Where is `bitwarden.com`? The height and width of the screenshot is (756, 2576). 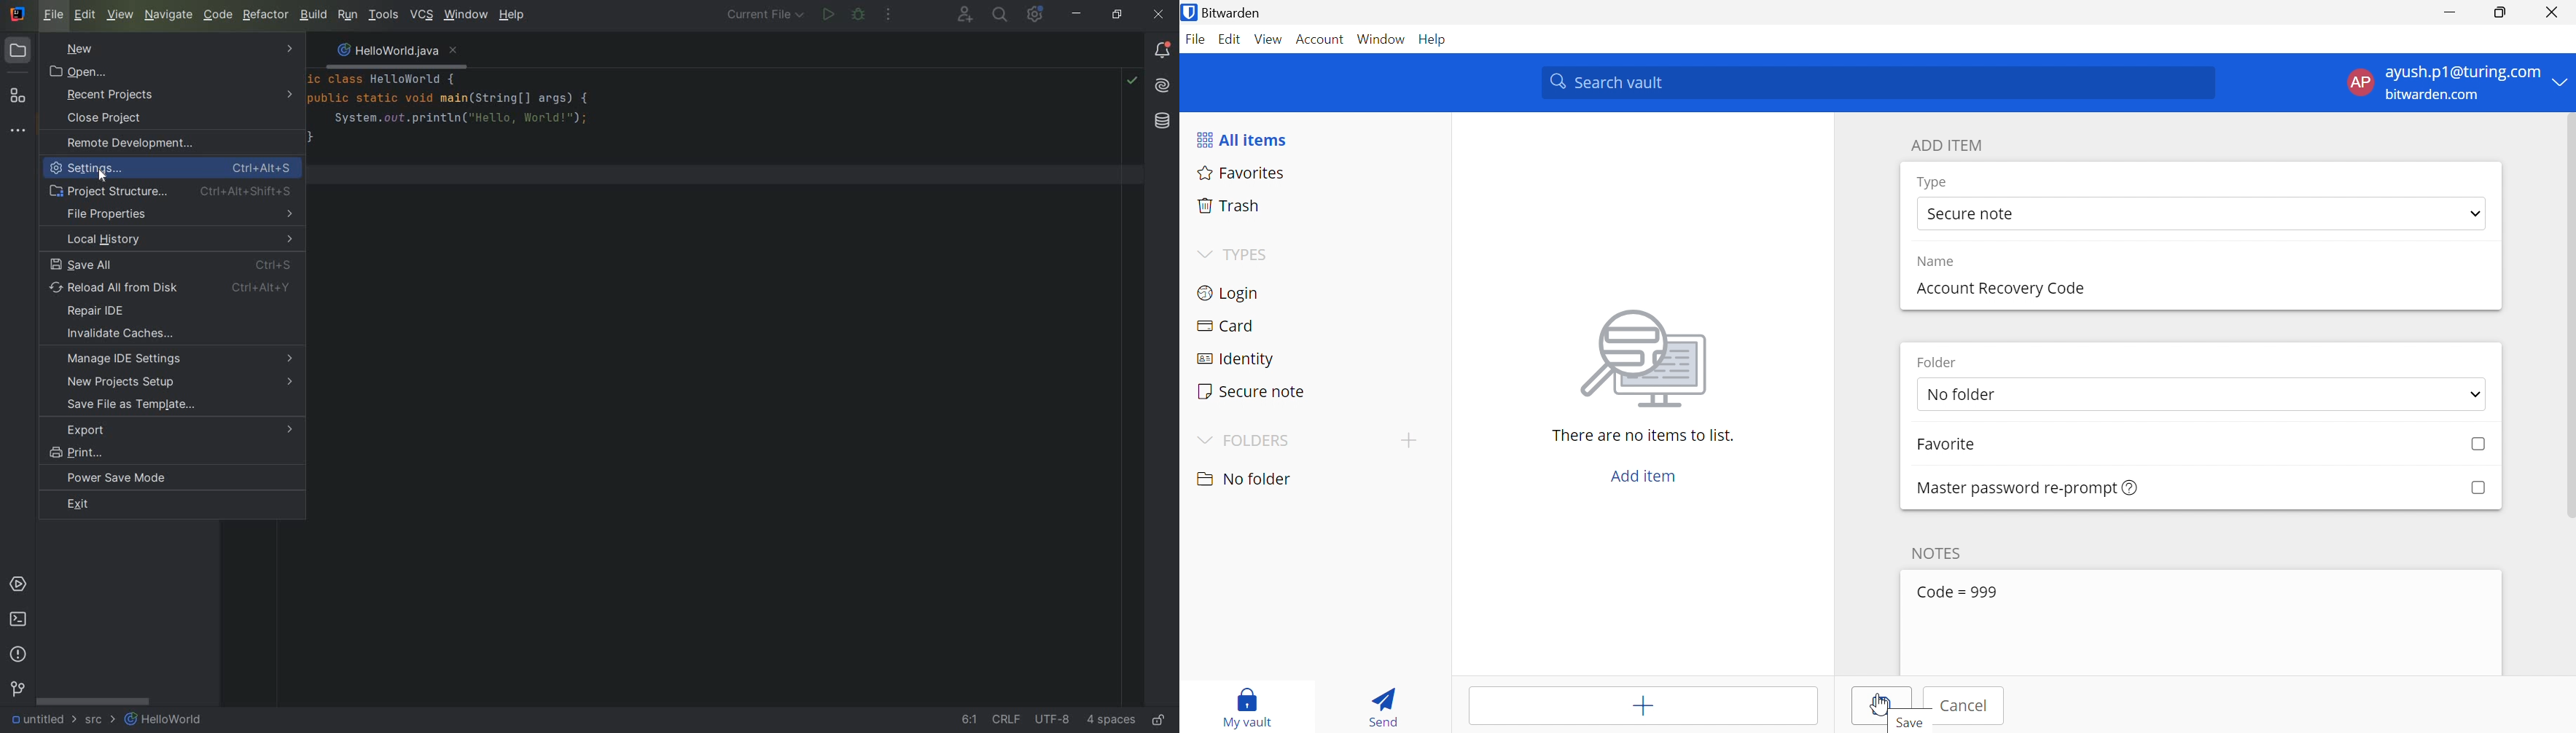 bitwarden.com is located at coordinates (2432, 95).